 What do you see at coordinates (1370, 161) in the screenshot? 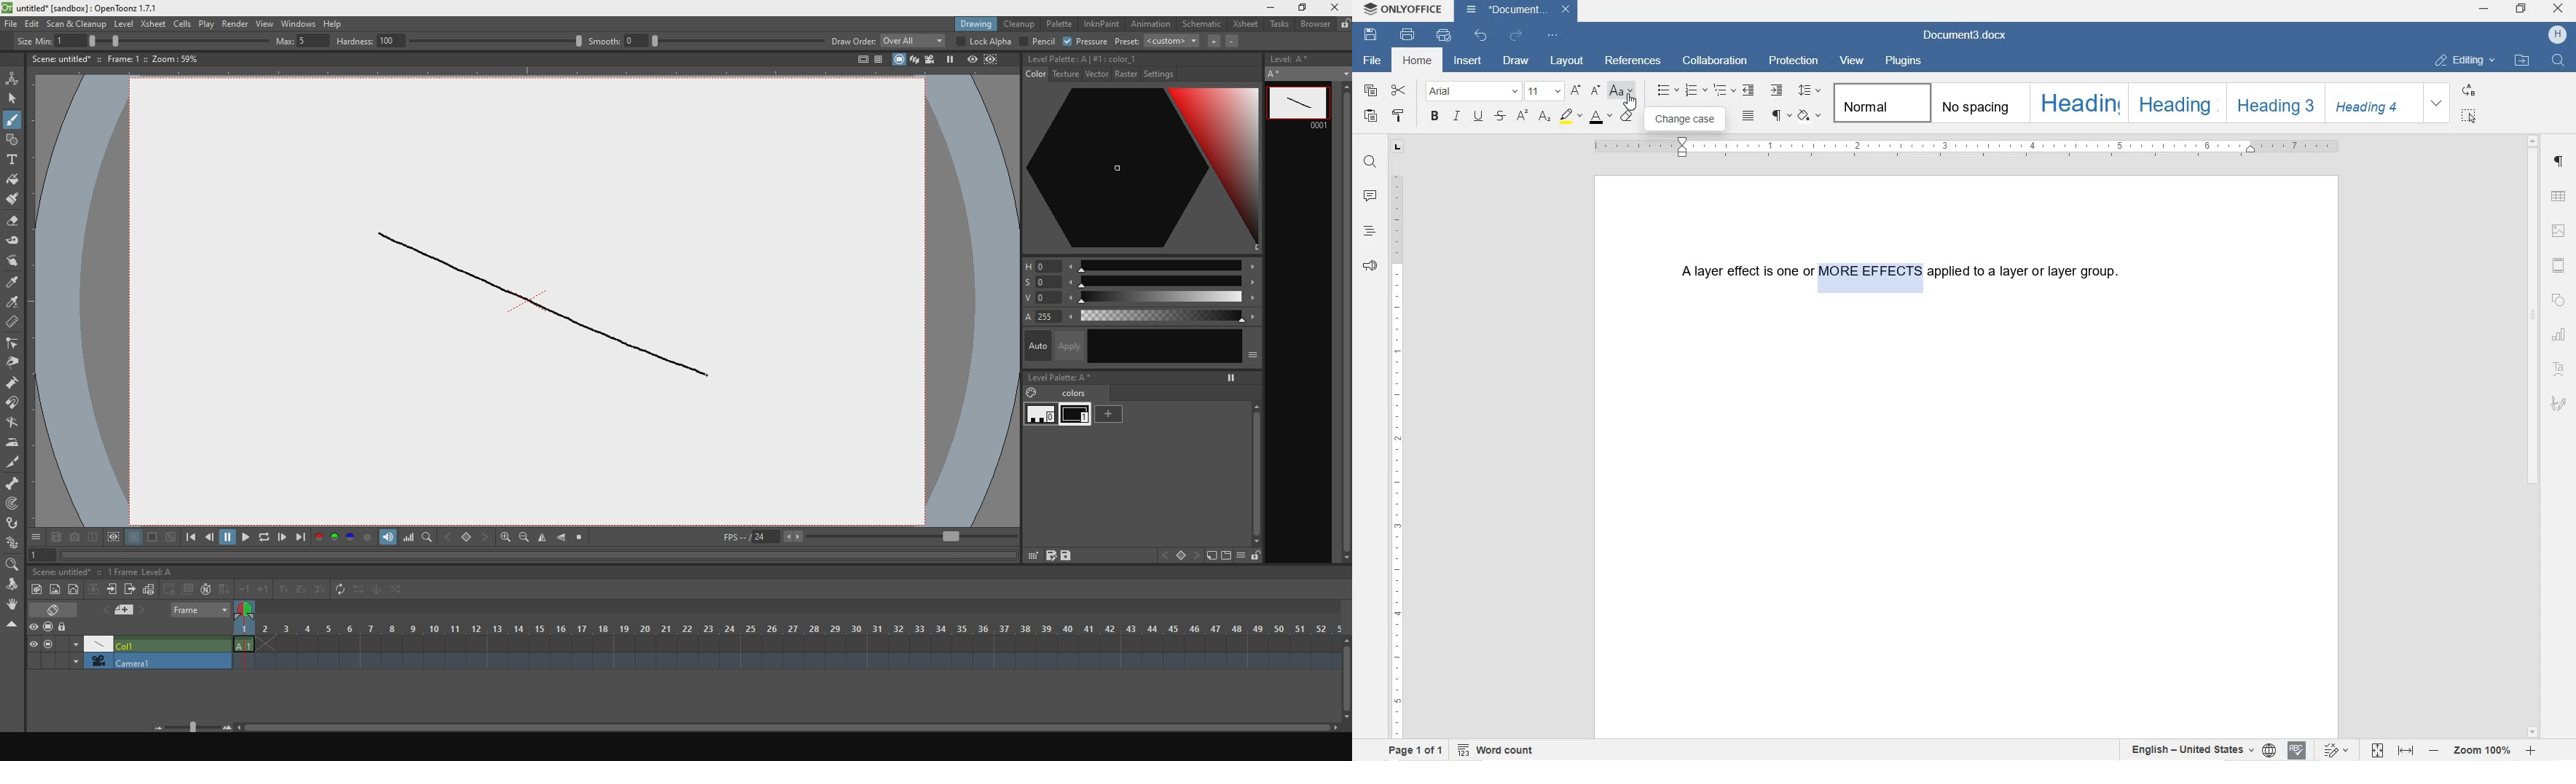
I see `FIND` at bounding box center [1370, 161].